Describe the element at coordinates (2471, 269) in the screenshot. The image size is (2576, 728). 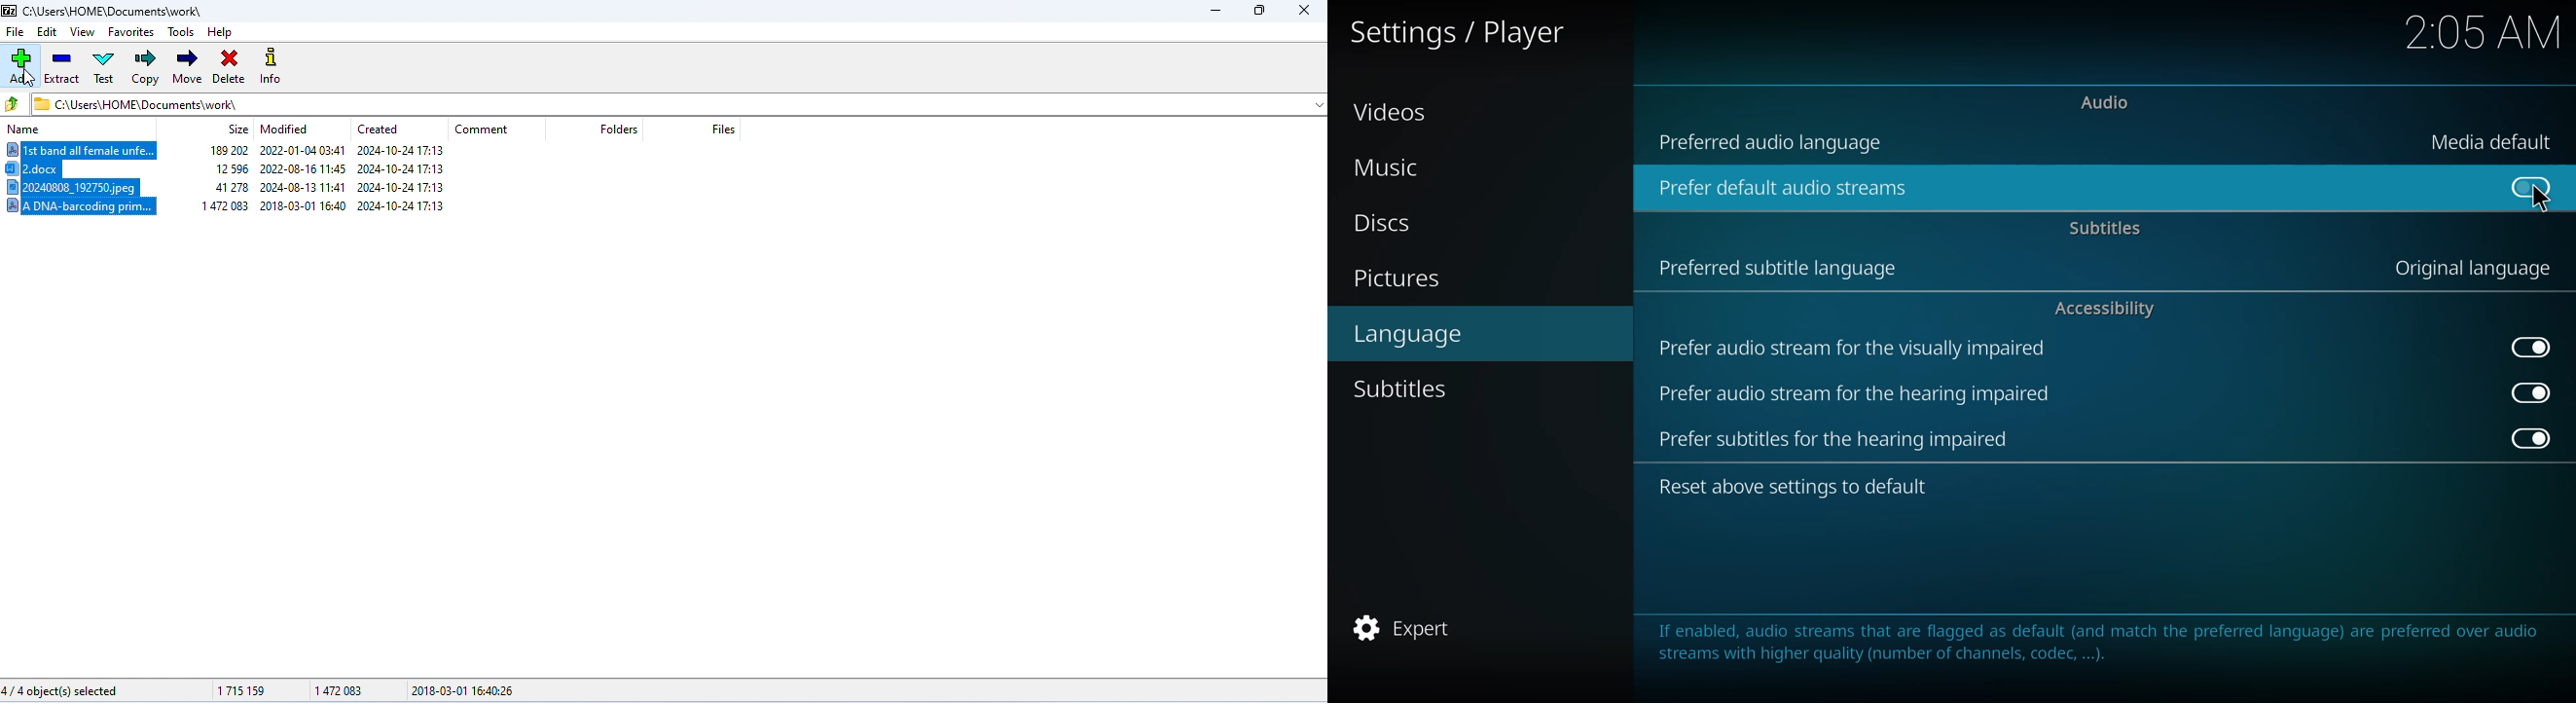
I see `original language` at that location.